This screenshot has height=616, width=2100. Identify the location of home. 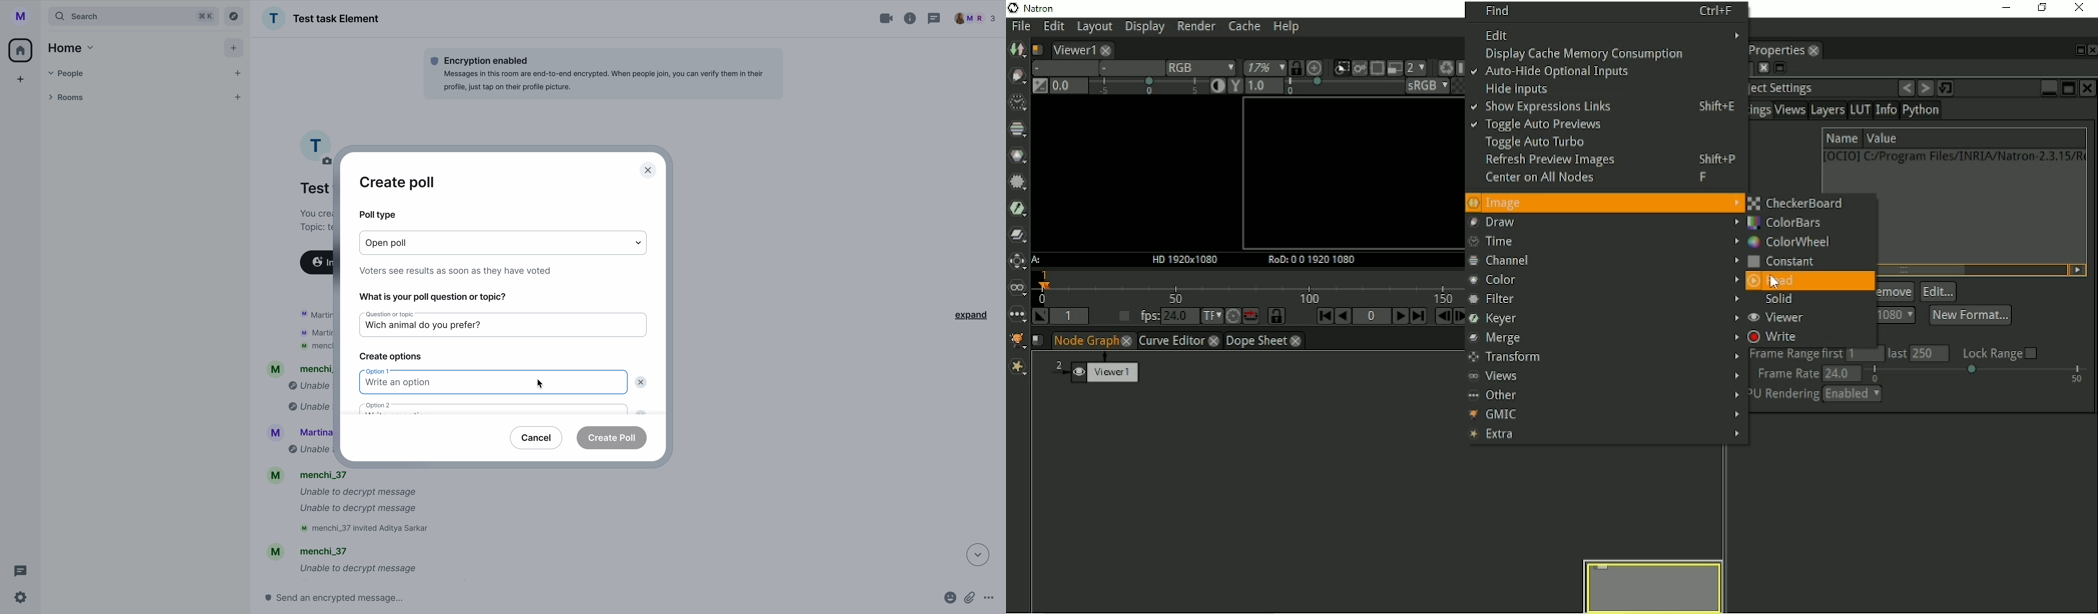
(69, 47).